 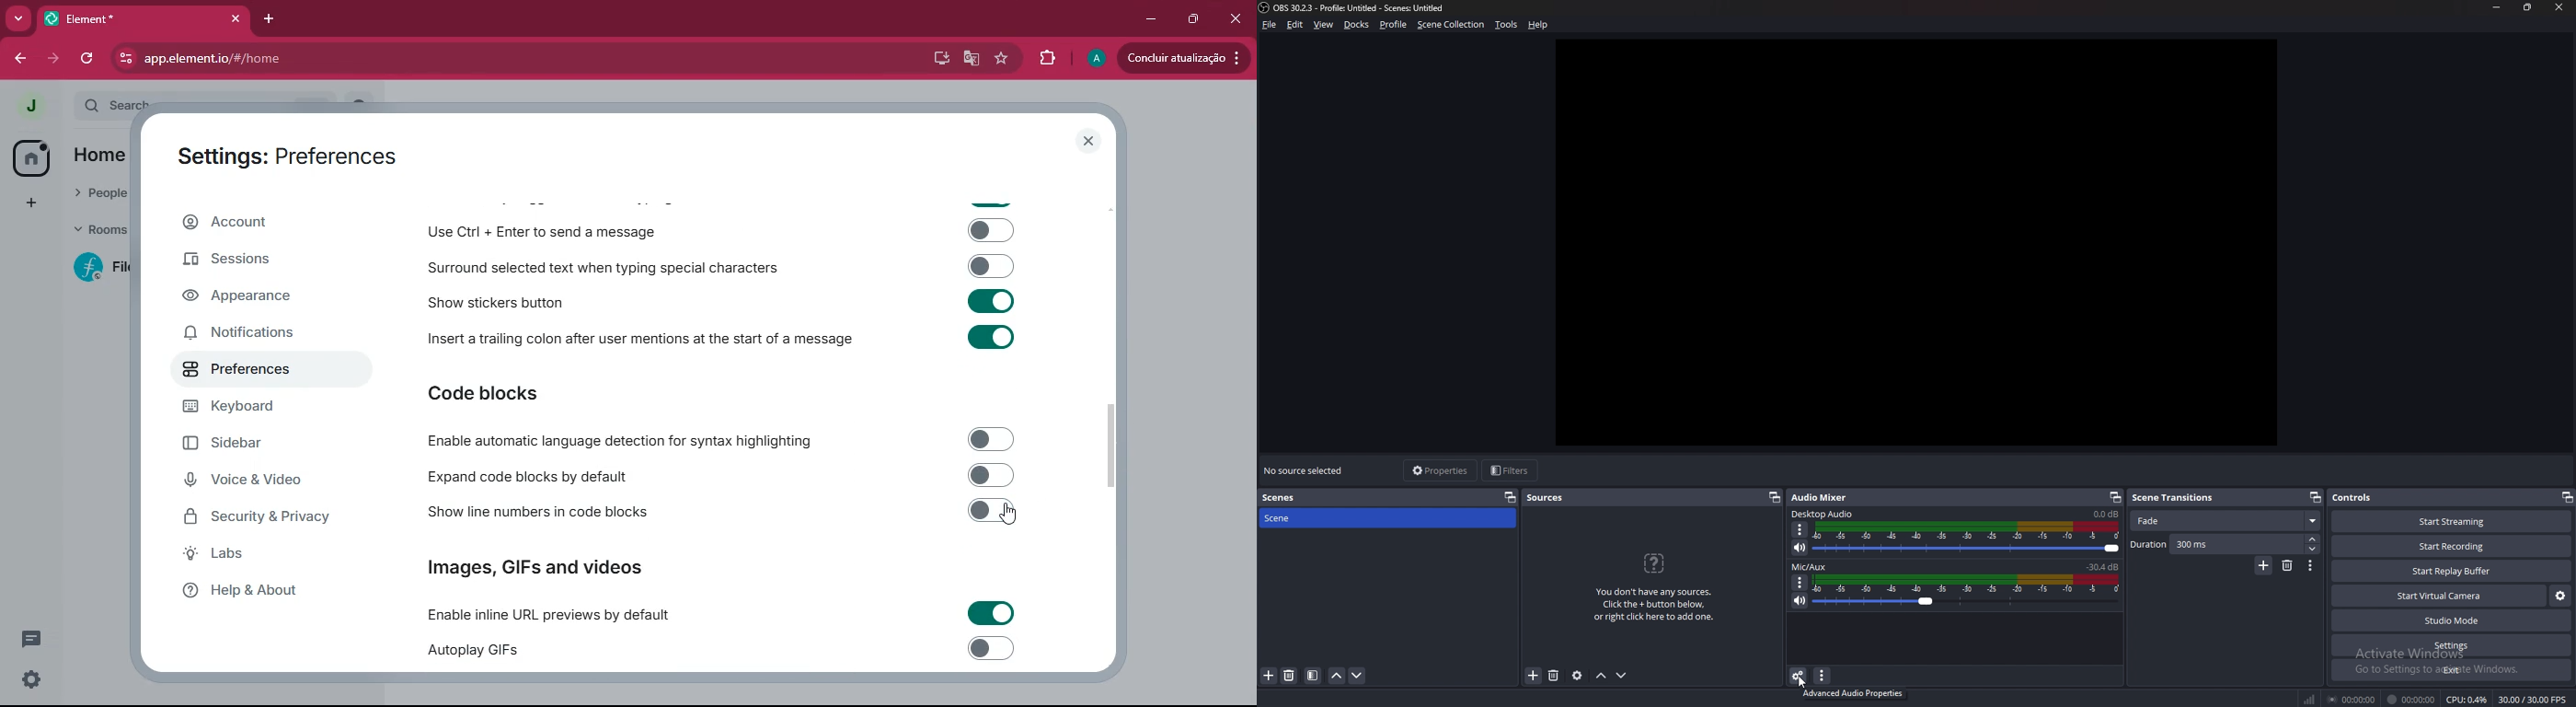 What do you see at coordinates (1794, 683) in the screenshot?
I see `cursor` at bounding box center [1794, 683].